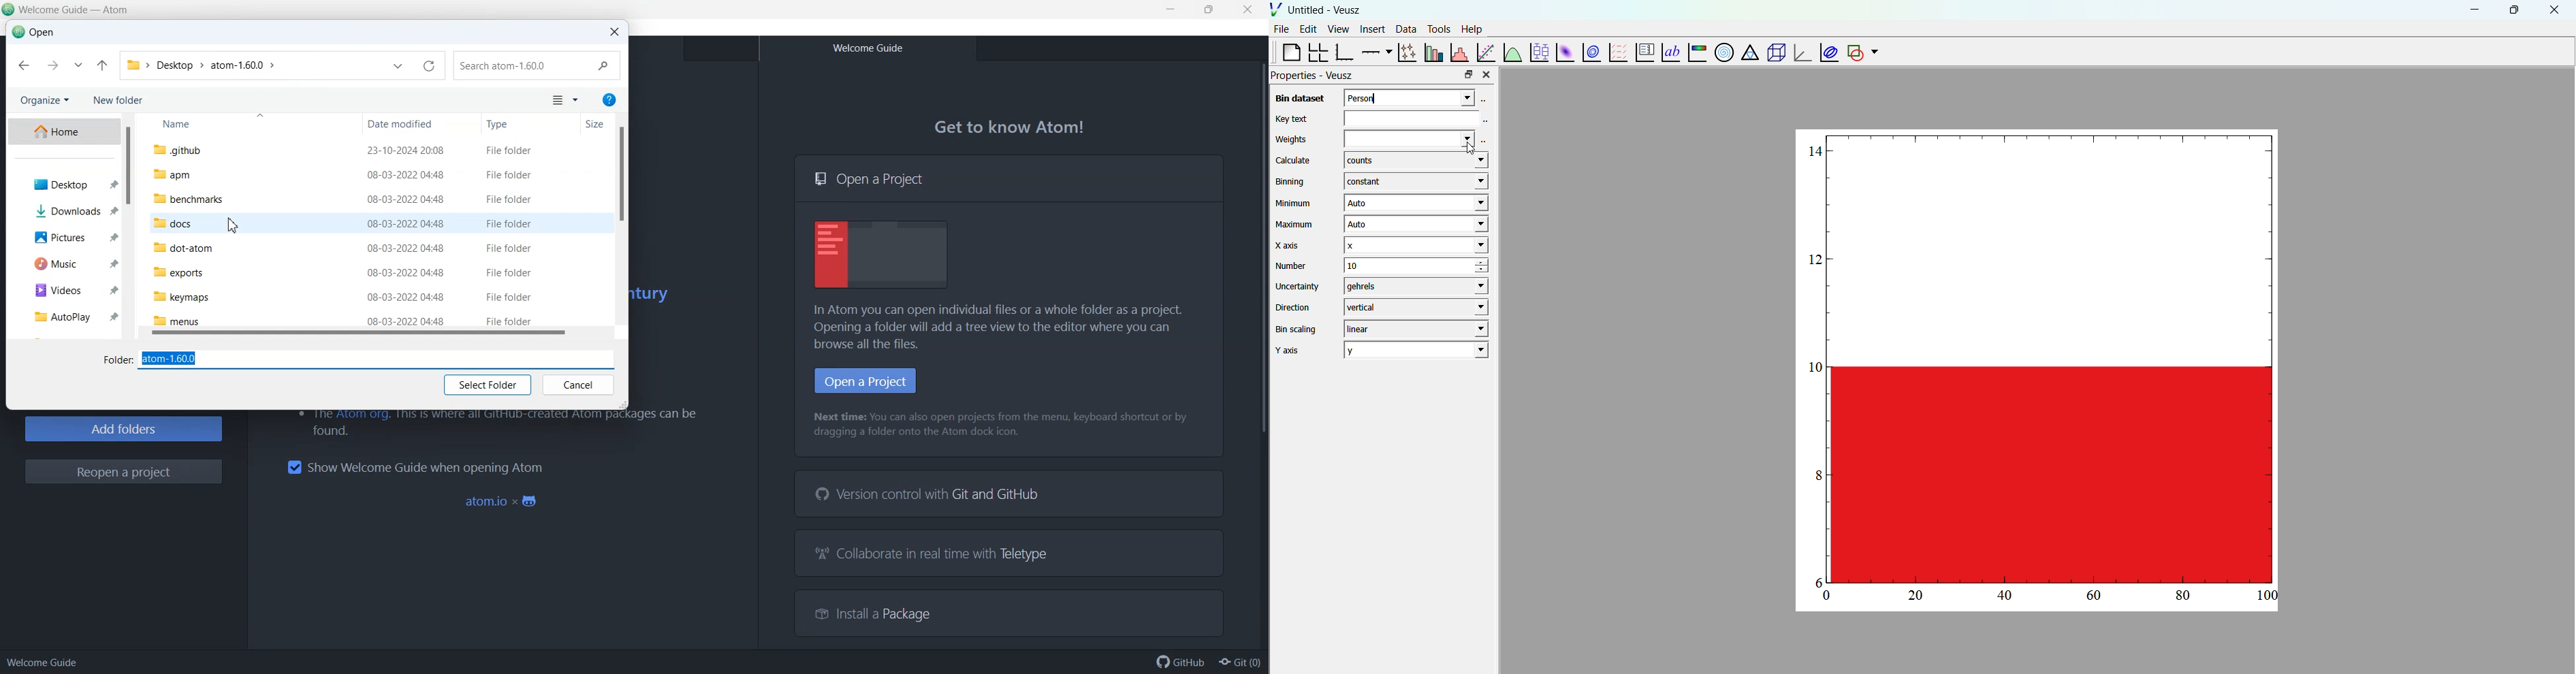 This screenshot has width=2576, height=700. Describe the element at coordinates (882, 254) in the screenshot. I see `Display` at that location.